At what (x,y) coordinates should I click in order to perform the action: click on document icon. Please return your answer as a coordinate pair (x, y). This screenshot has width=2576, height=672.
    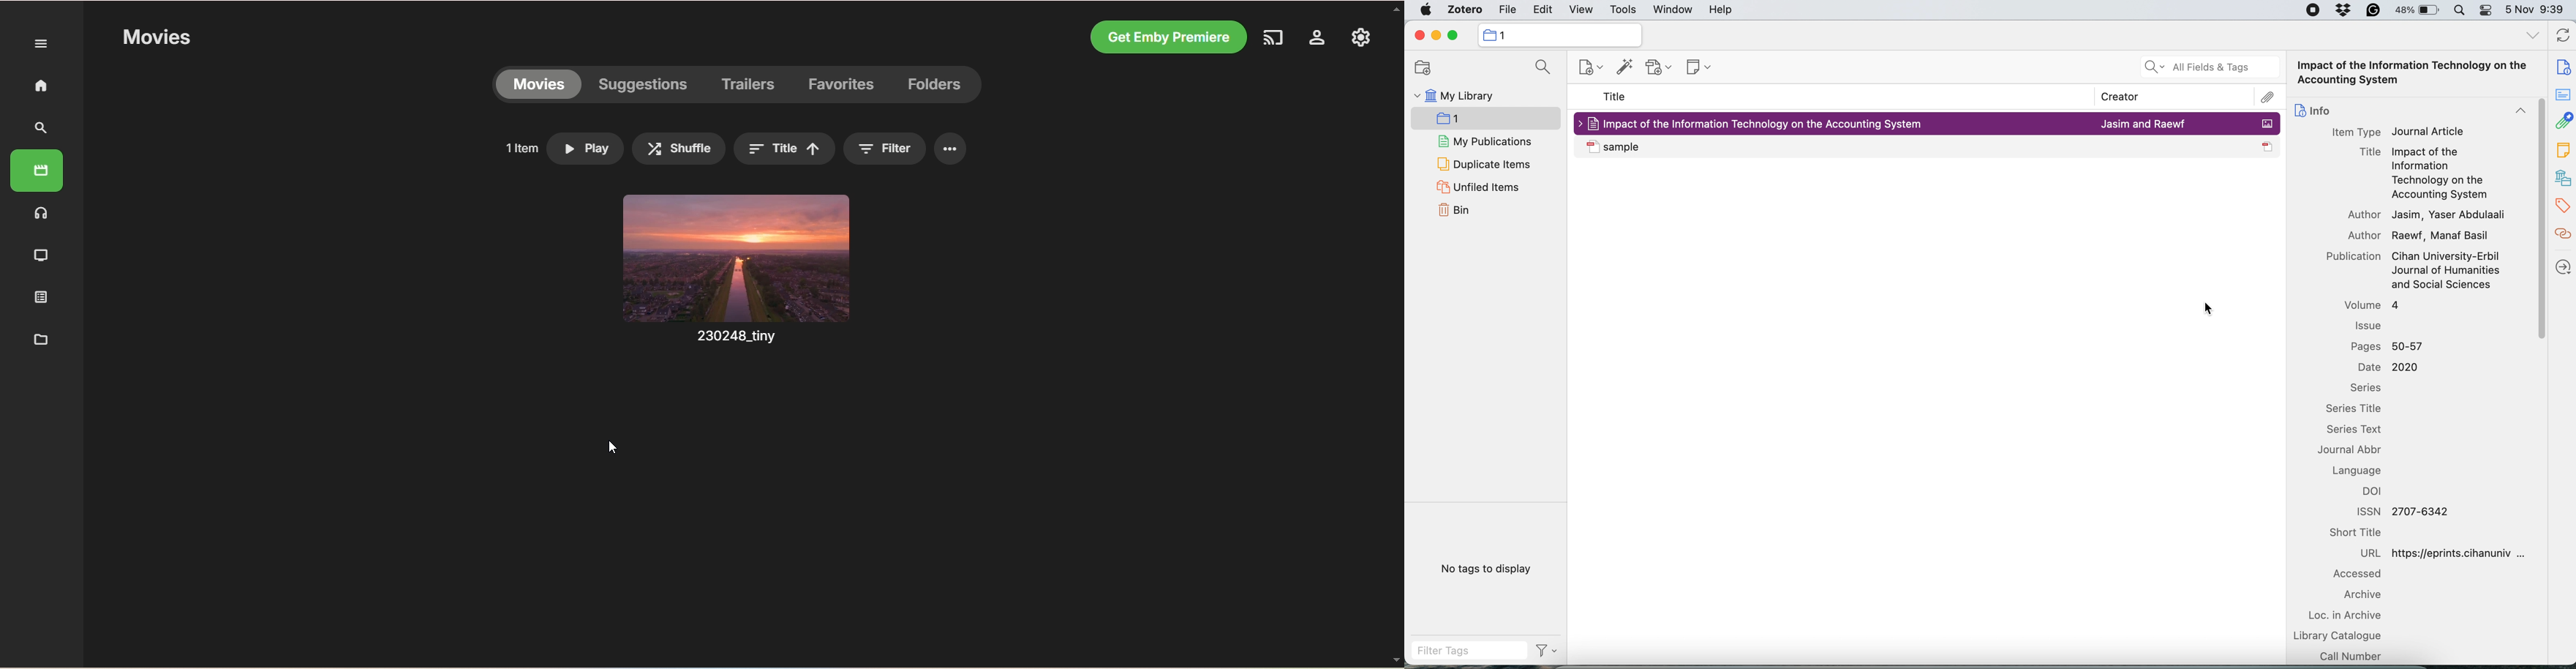
    Looking at the image, I should click on (2267, 148).